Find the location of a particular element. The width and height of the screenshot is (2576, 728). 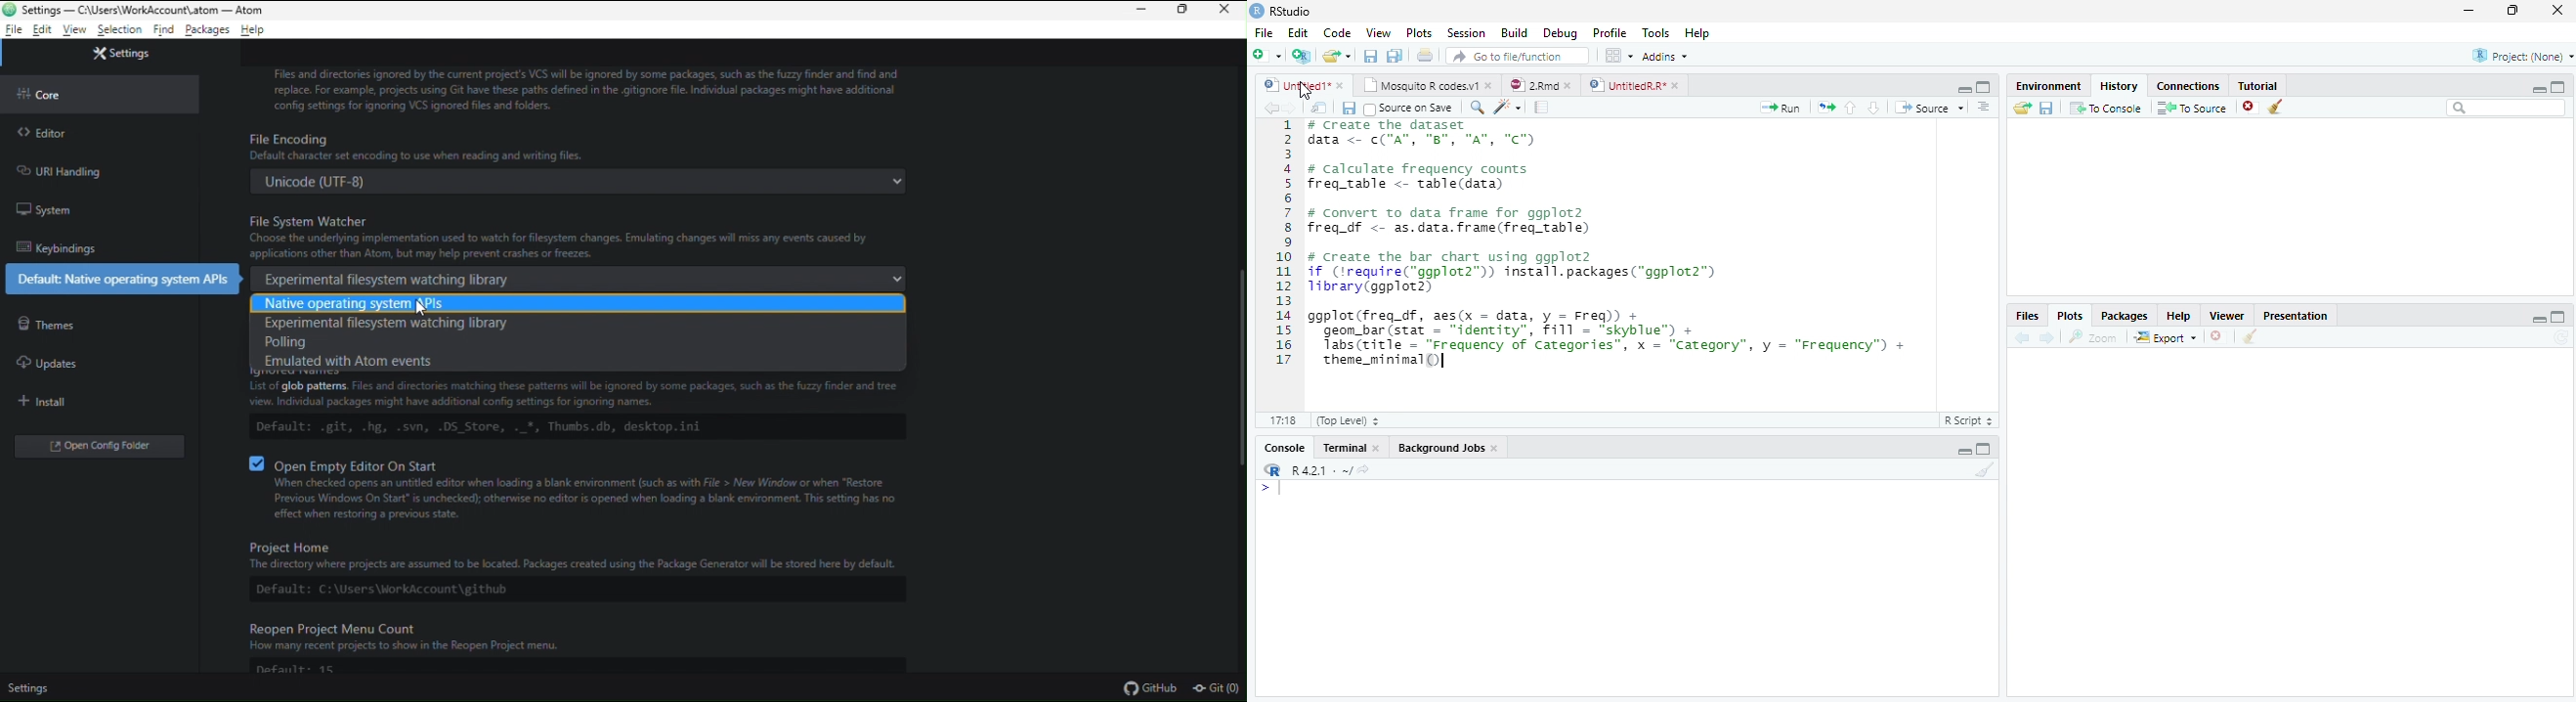

Aligns is located at coordinates (1985, 108).